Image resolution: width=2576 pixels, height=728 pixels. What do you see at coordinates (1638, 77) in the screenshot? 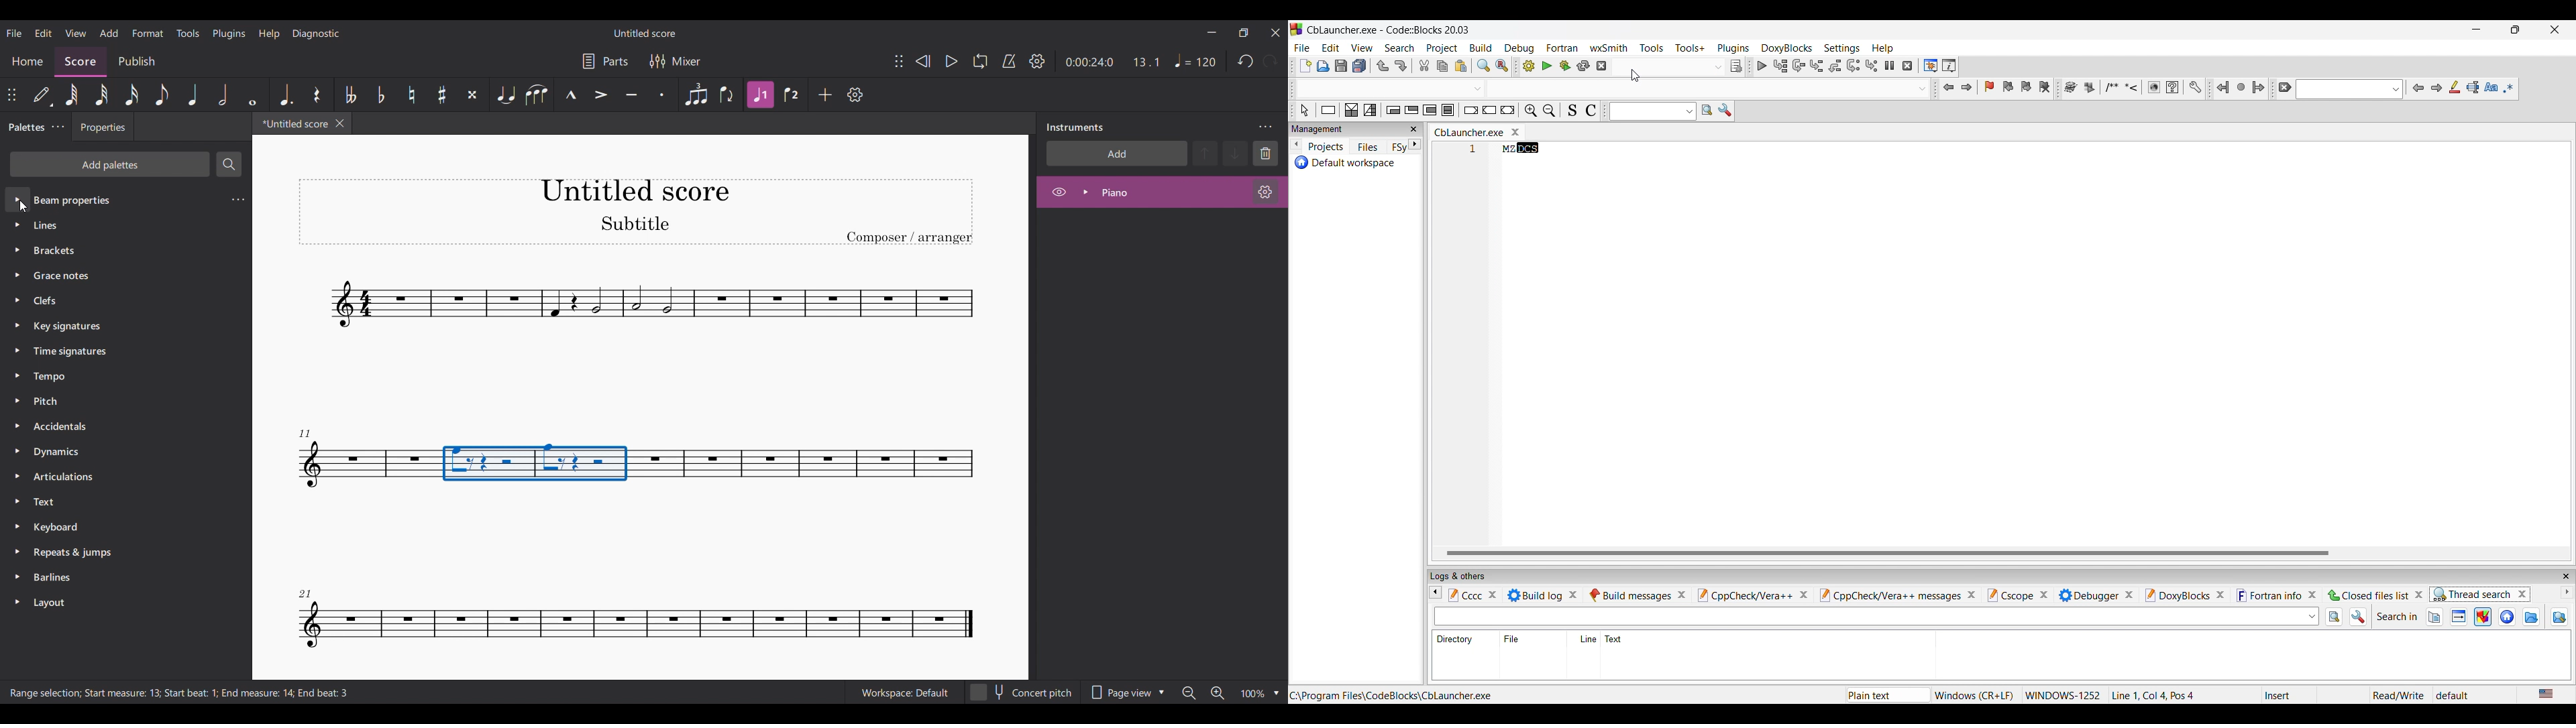
I see `cursor` at bounding box center [1638, 77].